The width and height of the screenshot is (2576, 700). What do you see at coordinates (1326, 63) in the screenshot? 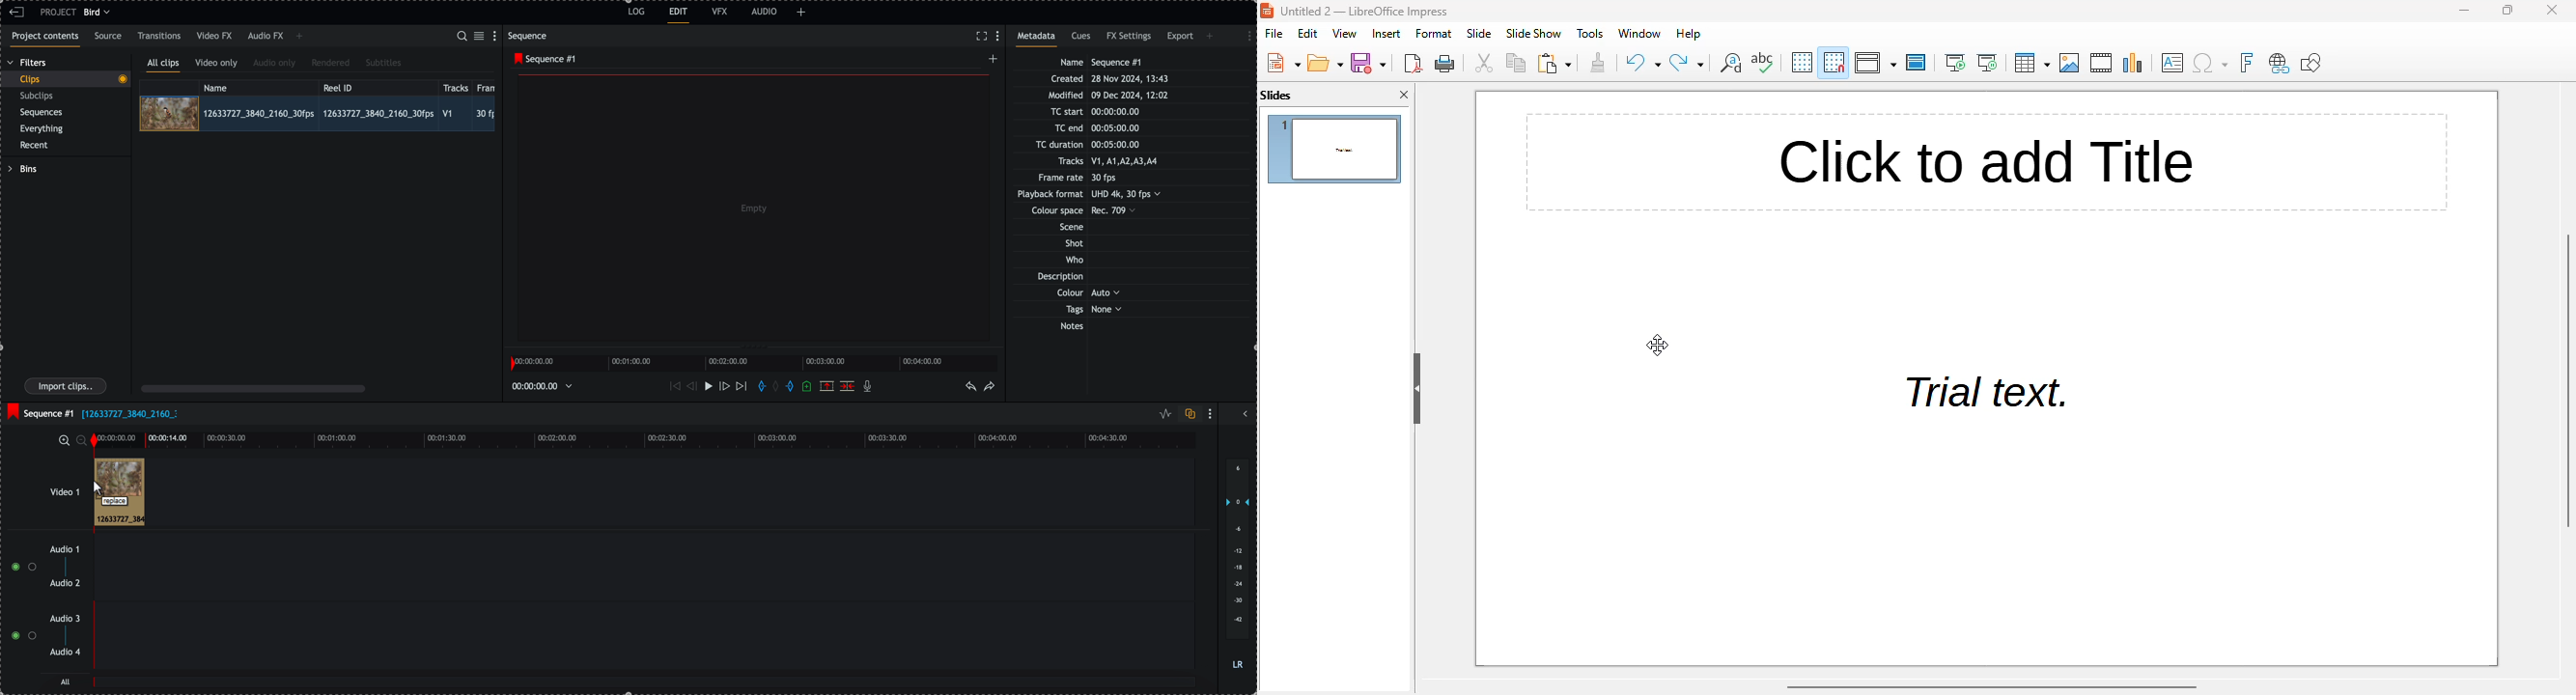
I see `open` at bounding box center [1326, 63].